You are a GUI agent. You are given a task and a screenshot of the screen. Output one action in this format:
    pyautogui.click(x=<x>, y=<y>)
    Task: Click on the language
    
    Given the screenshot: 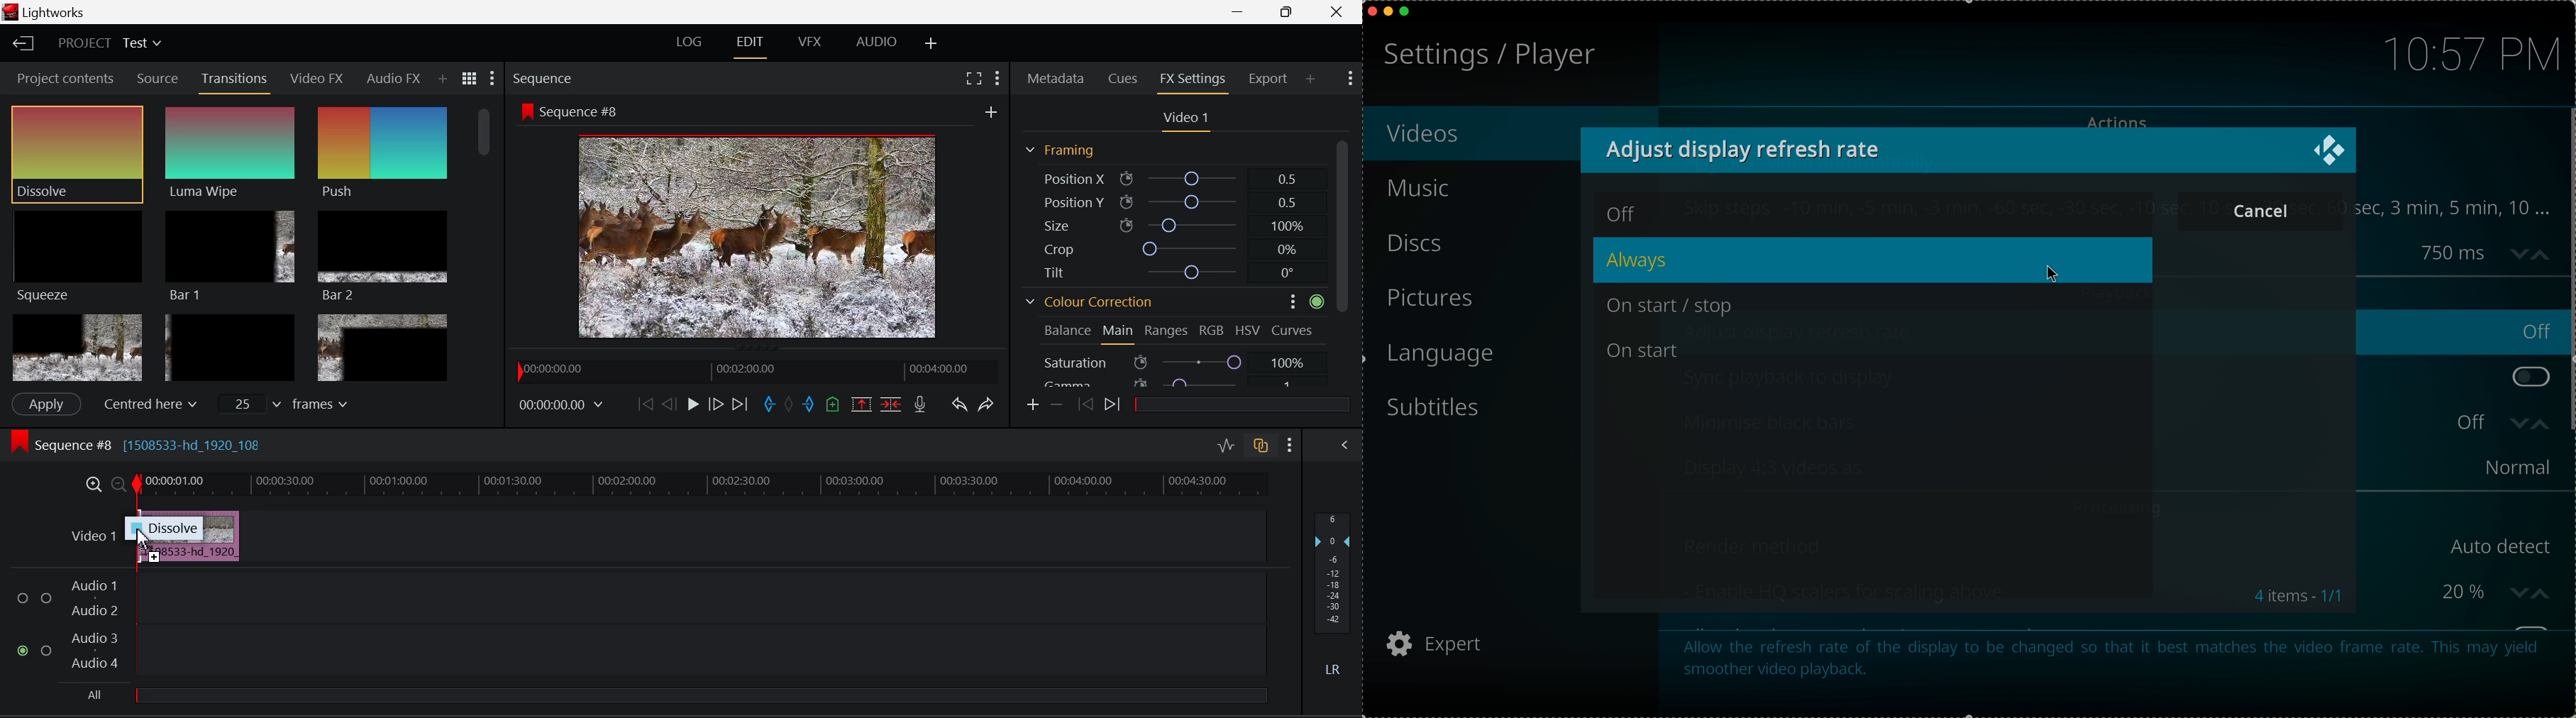 What is the action you would take?
    pyautogui.click(x=1451, y=355)
    